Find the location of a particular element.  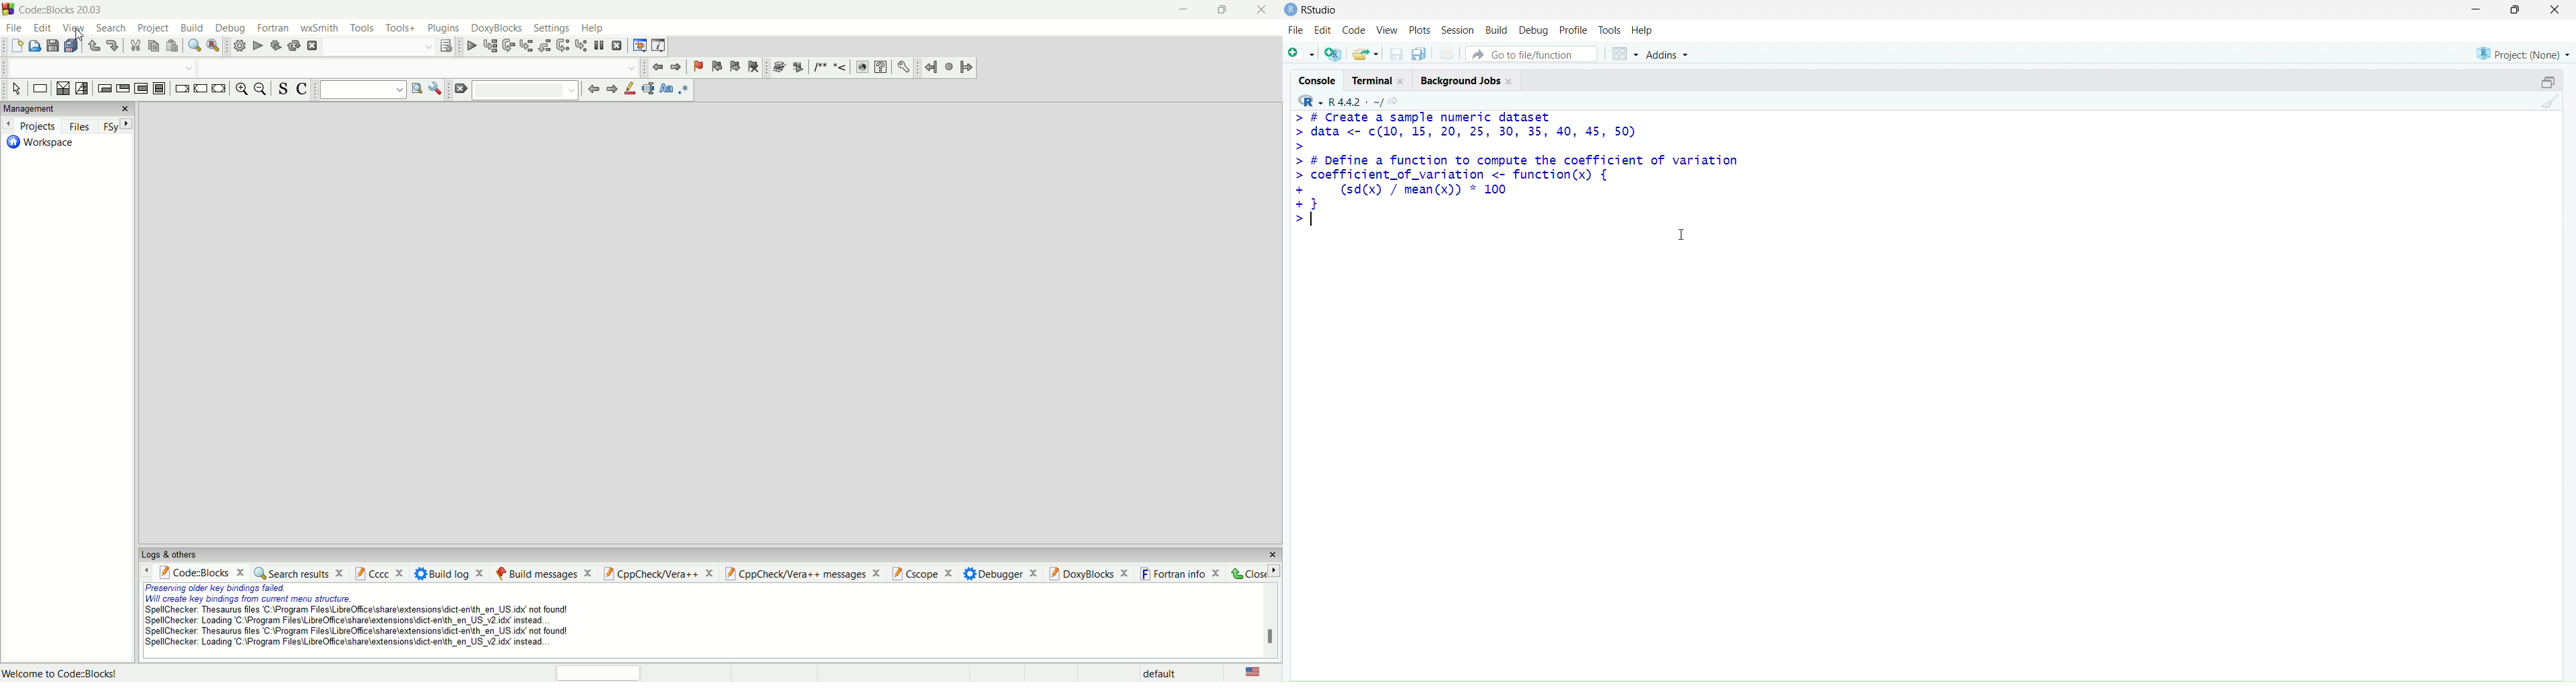

toggle comment is located at coordinates (301, 90).